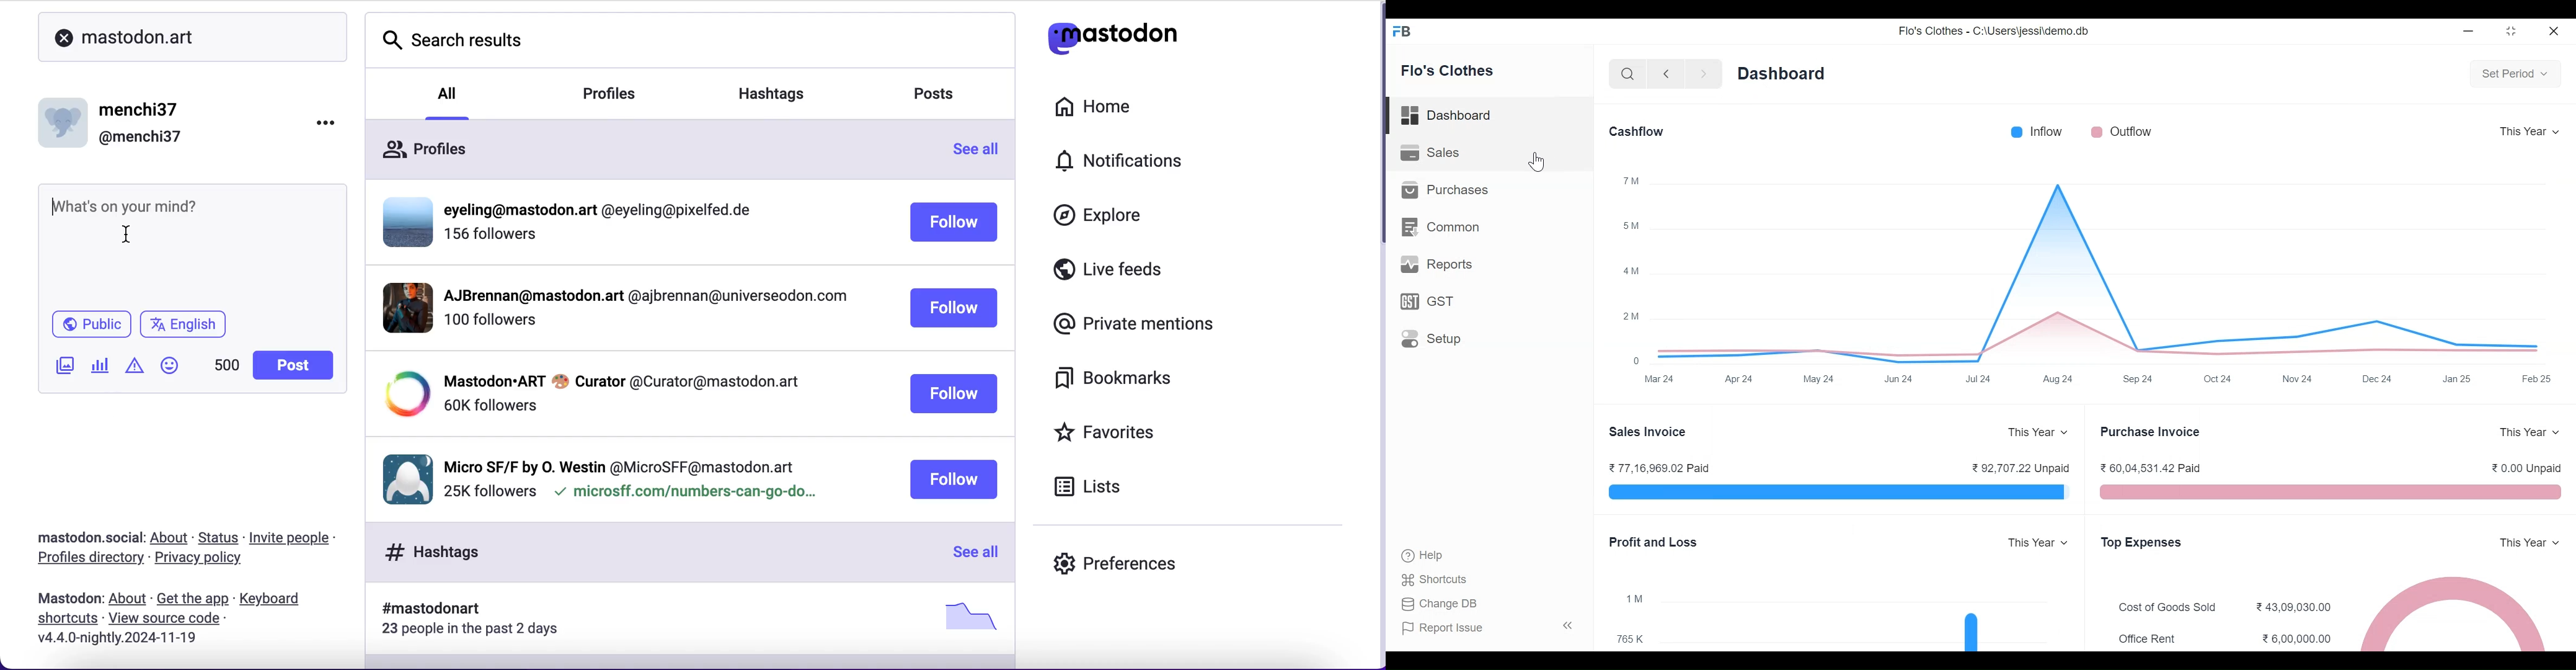 This screenshot has width=2576, height=672. What do you see at coordinates (1101, 220) in the screenshot?
I see `explore` at bounding box center [1101, 220].